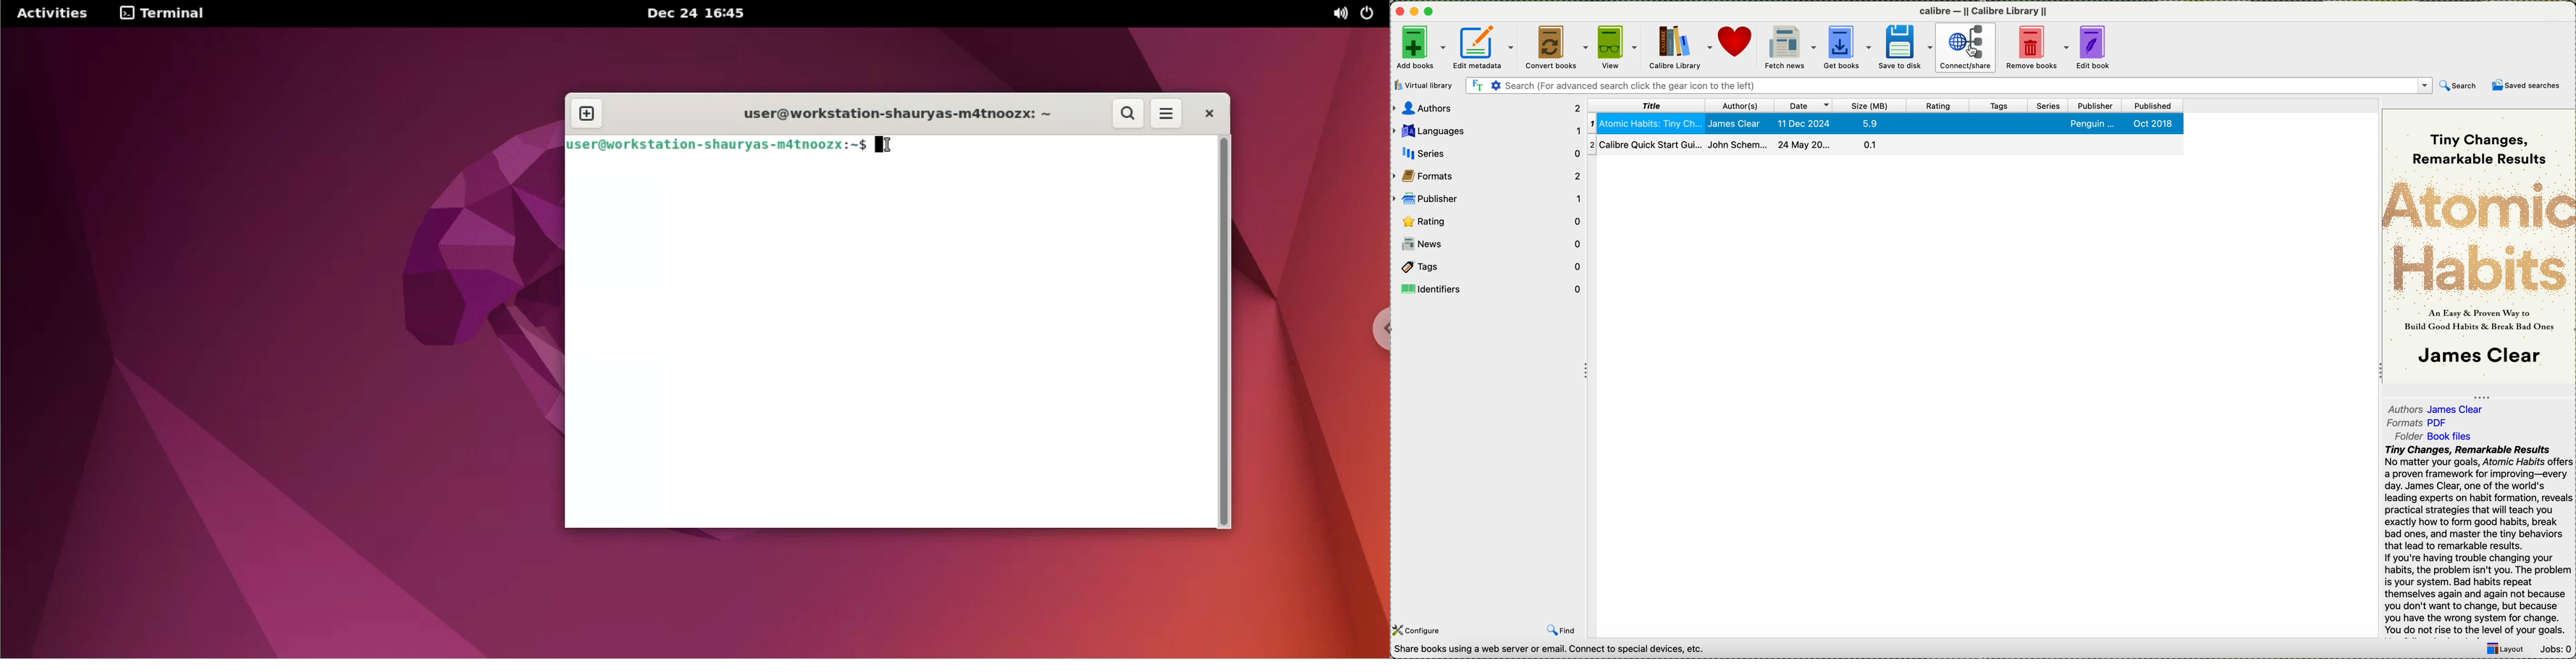 The height and width of the screenshot is (672, 2576). Describe the element at coordinates (1489, 243) in the screenshot. I see `news` at that location.